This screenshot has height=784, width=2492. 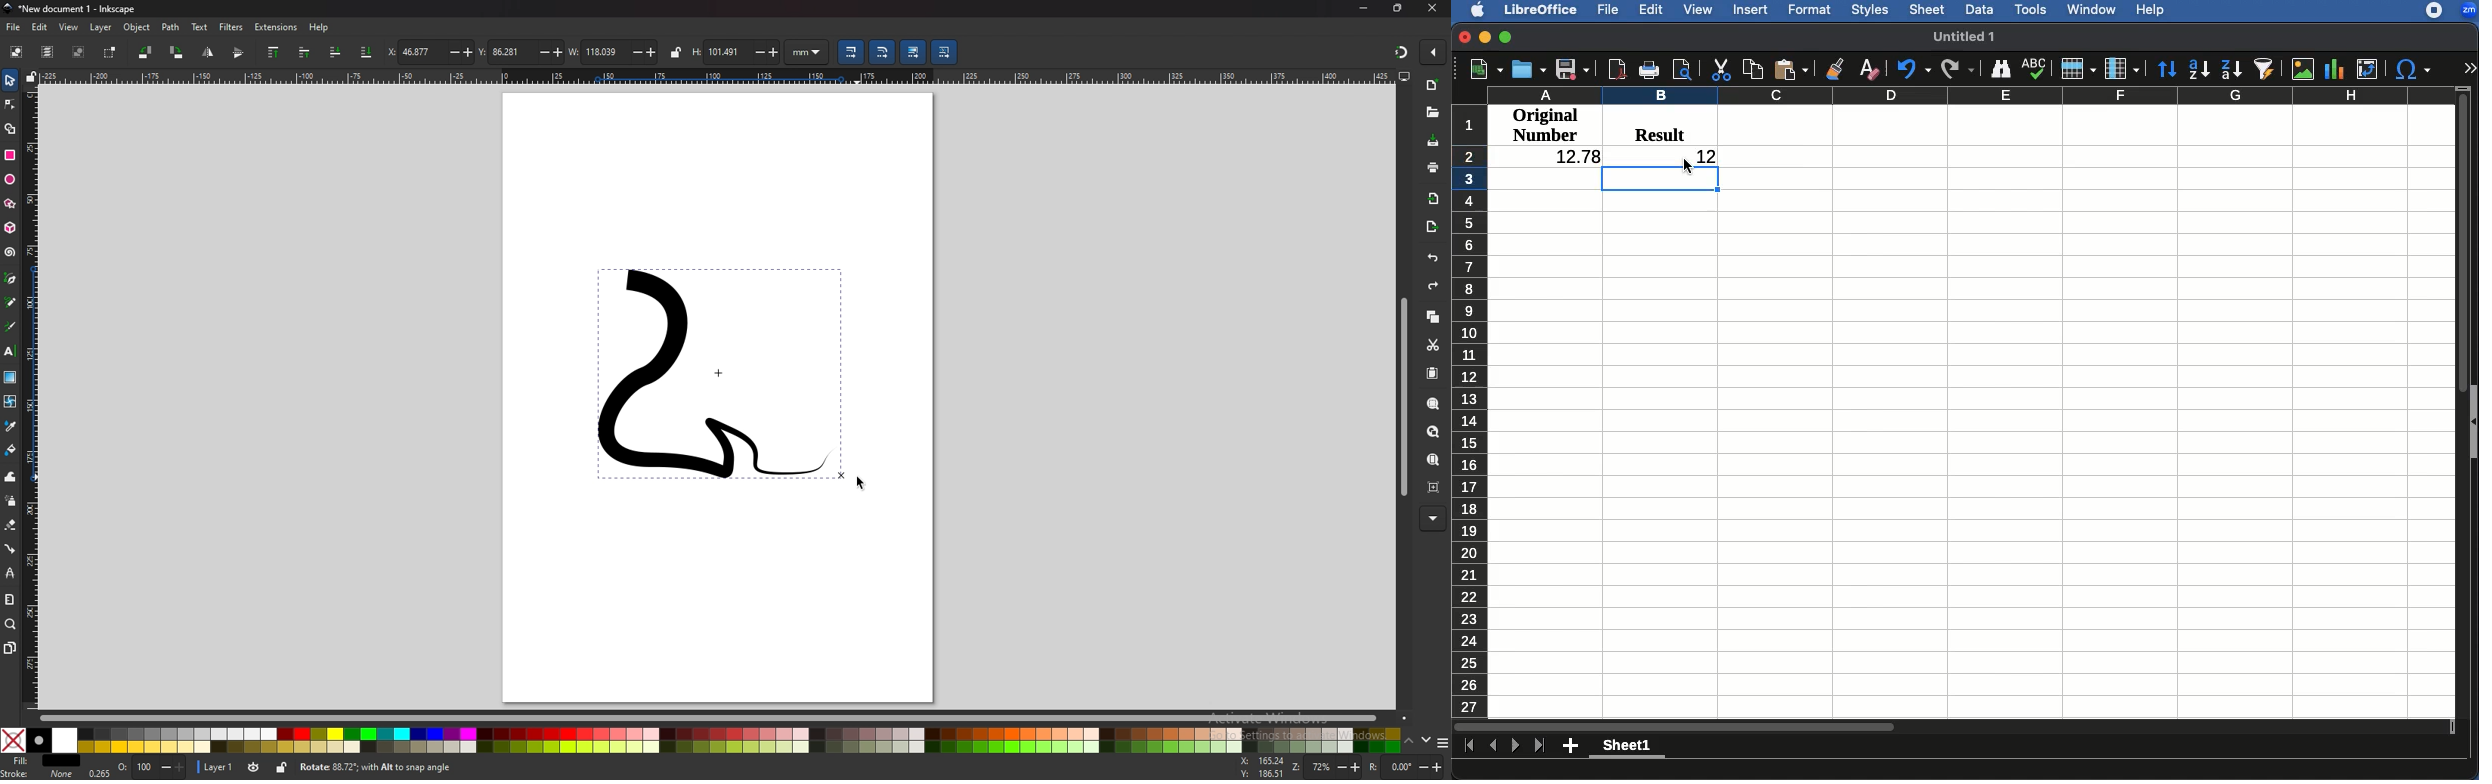 I want to click on Tools, so click(x=2031, y=8).